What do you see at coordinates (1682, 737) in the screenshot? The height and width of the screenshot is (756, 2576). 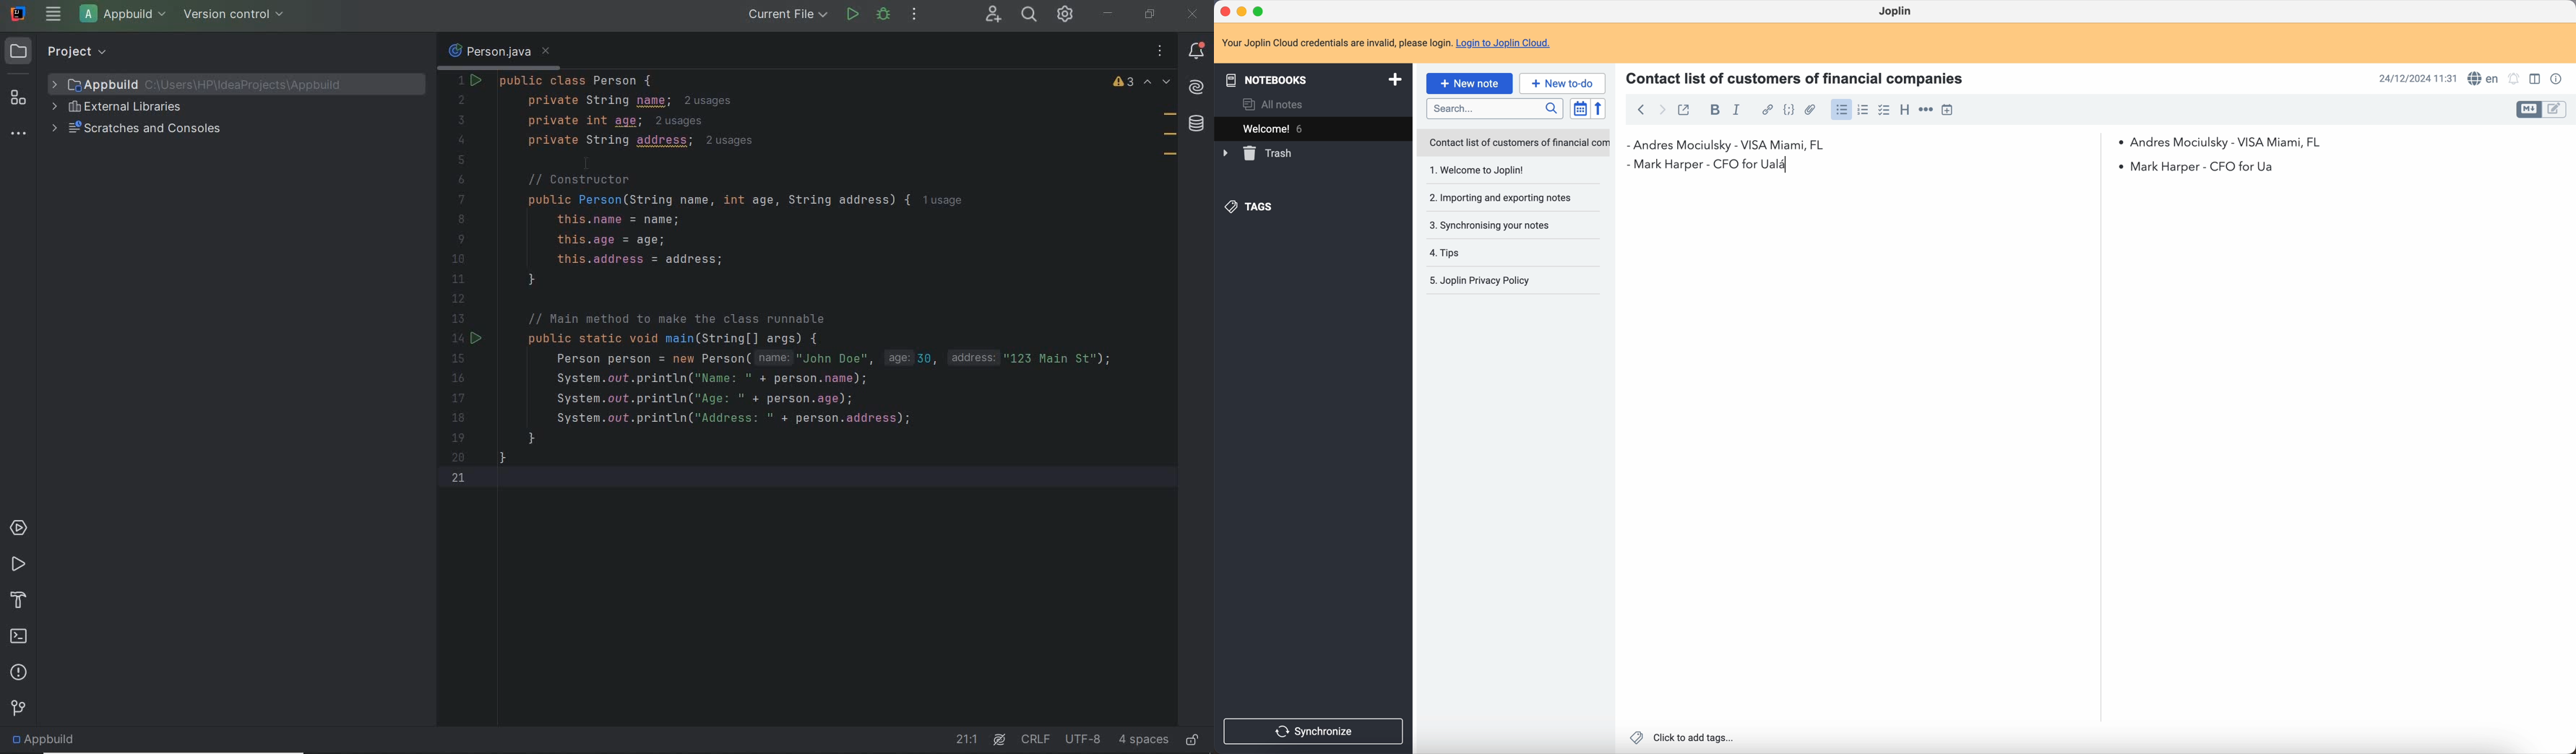 I see `click to add tags` at bounding box center [1682, 737].